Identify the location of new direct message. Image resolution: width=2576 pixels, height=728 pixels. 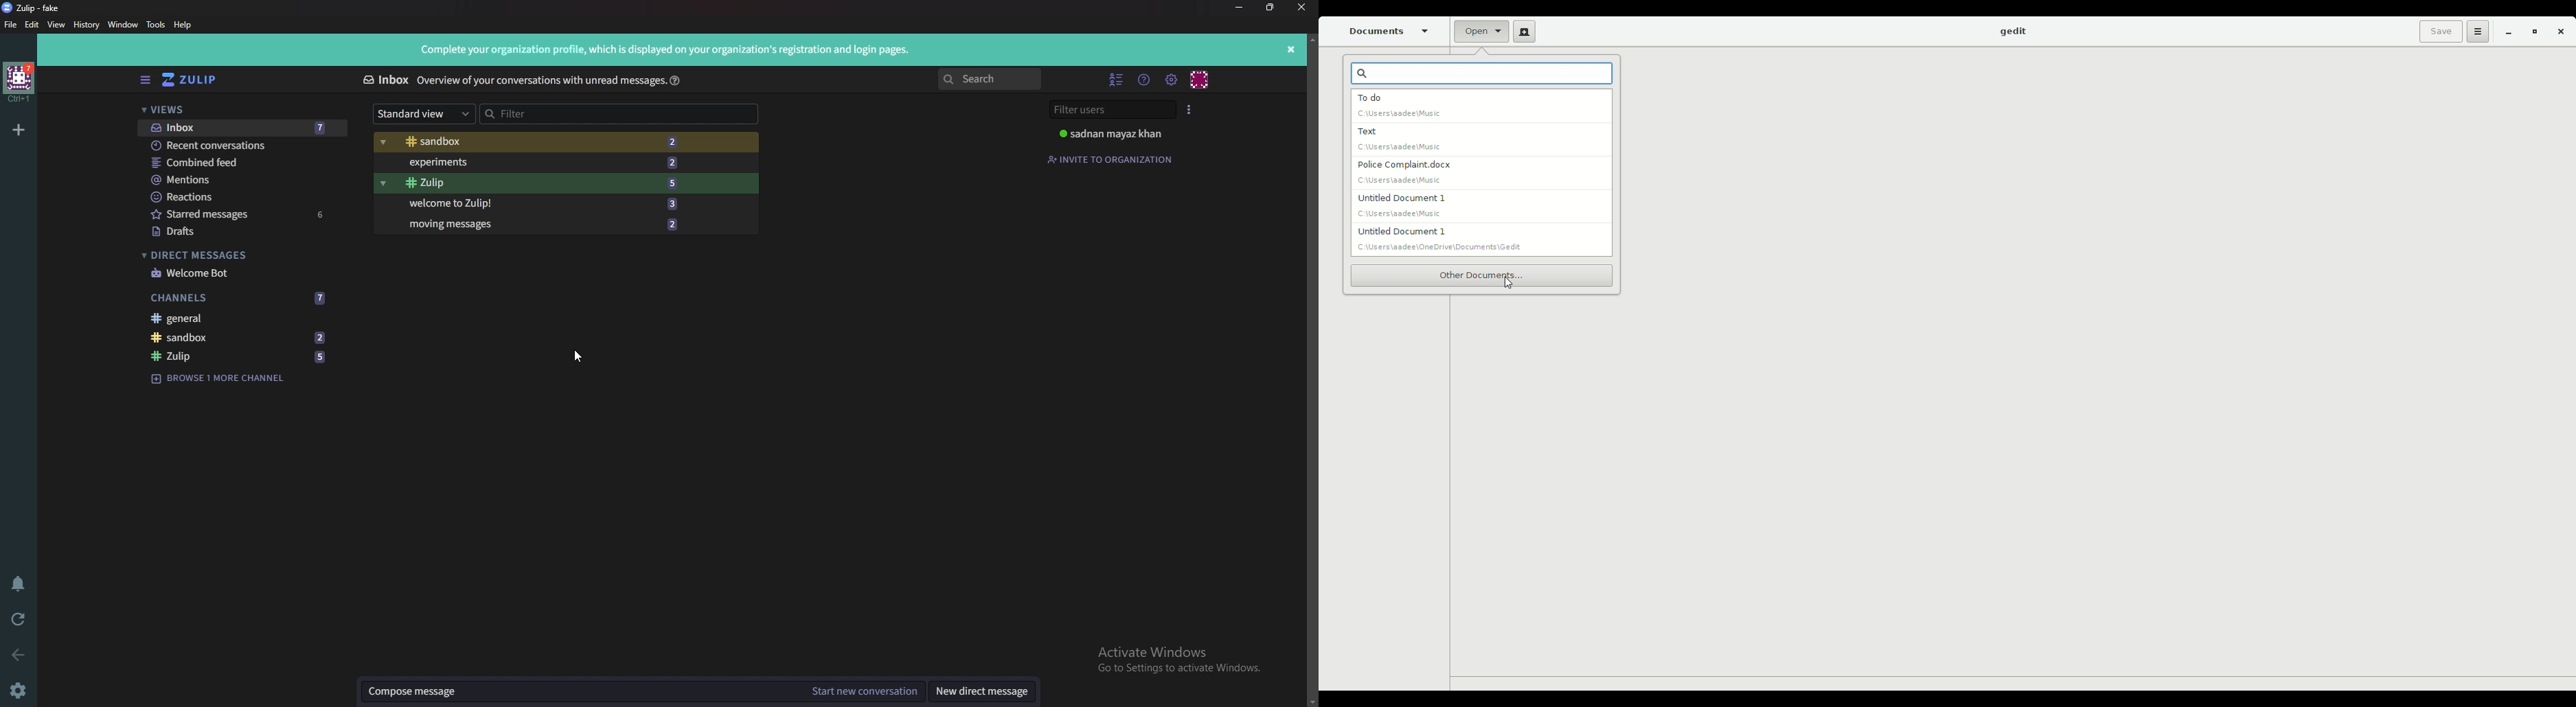
(981, 692).